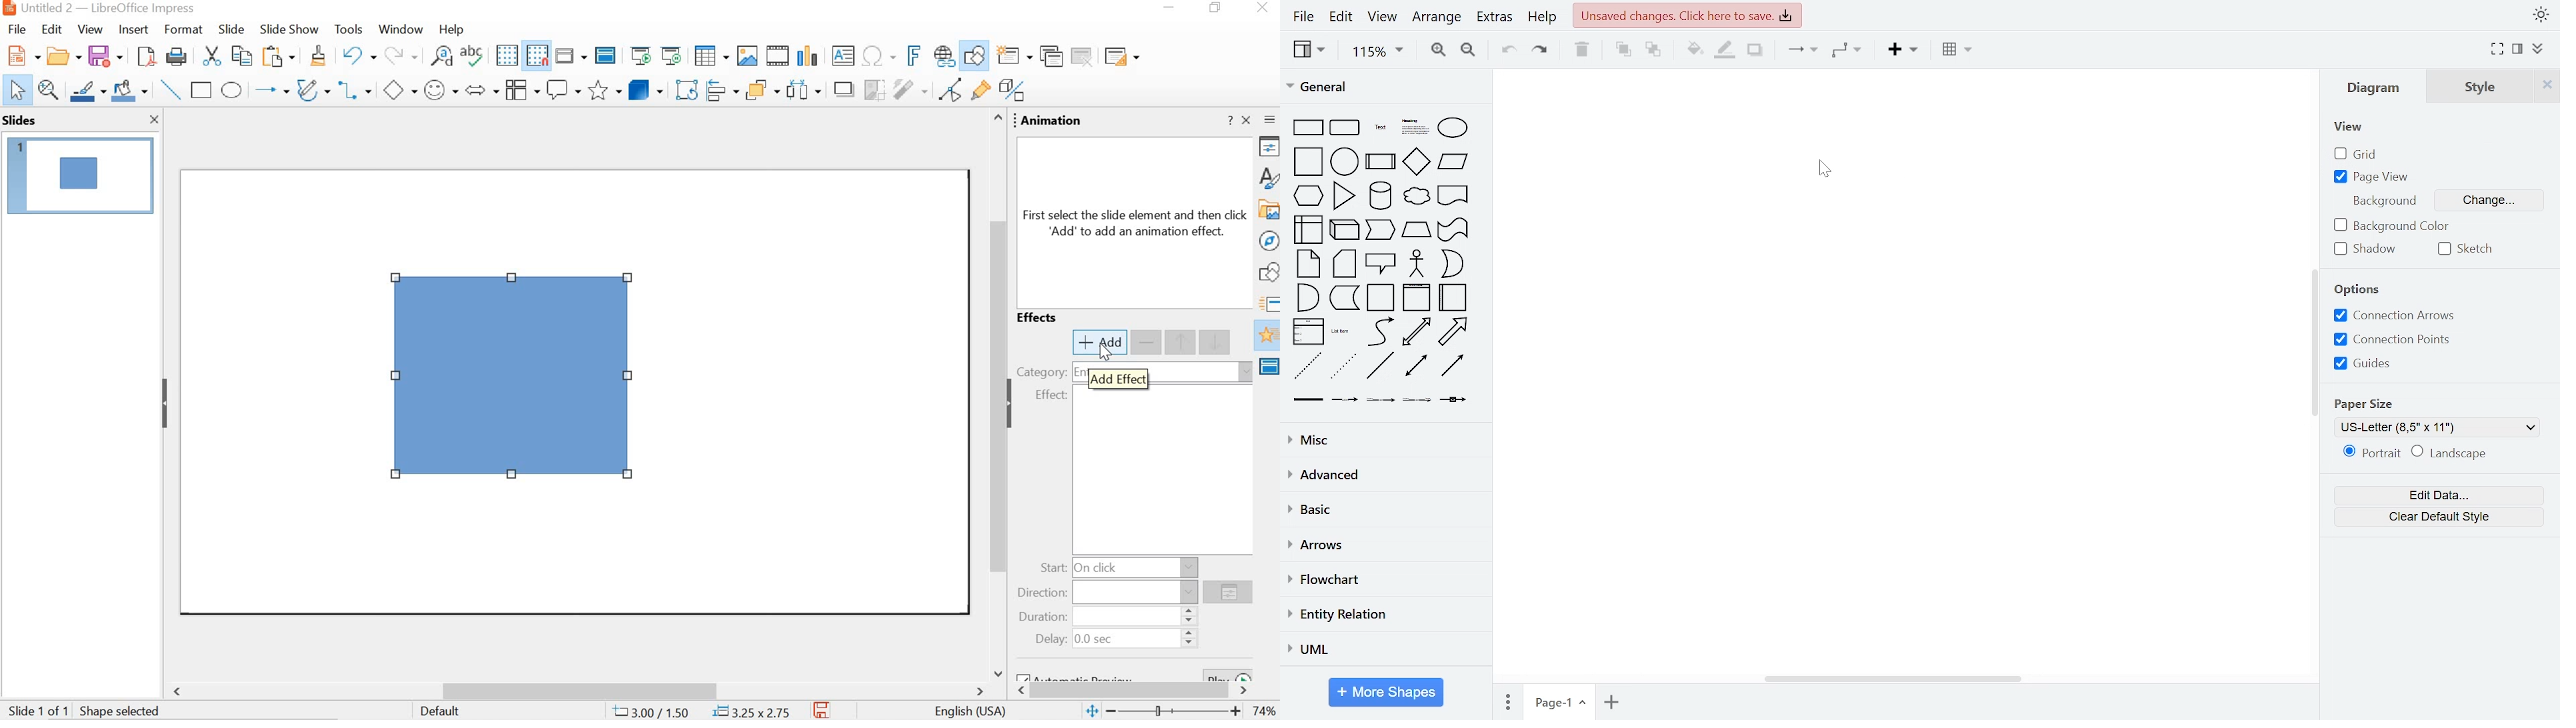 The height and width of the screenshot is (728, 2576). I want to click on cylinder, so click(1382, 194).